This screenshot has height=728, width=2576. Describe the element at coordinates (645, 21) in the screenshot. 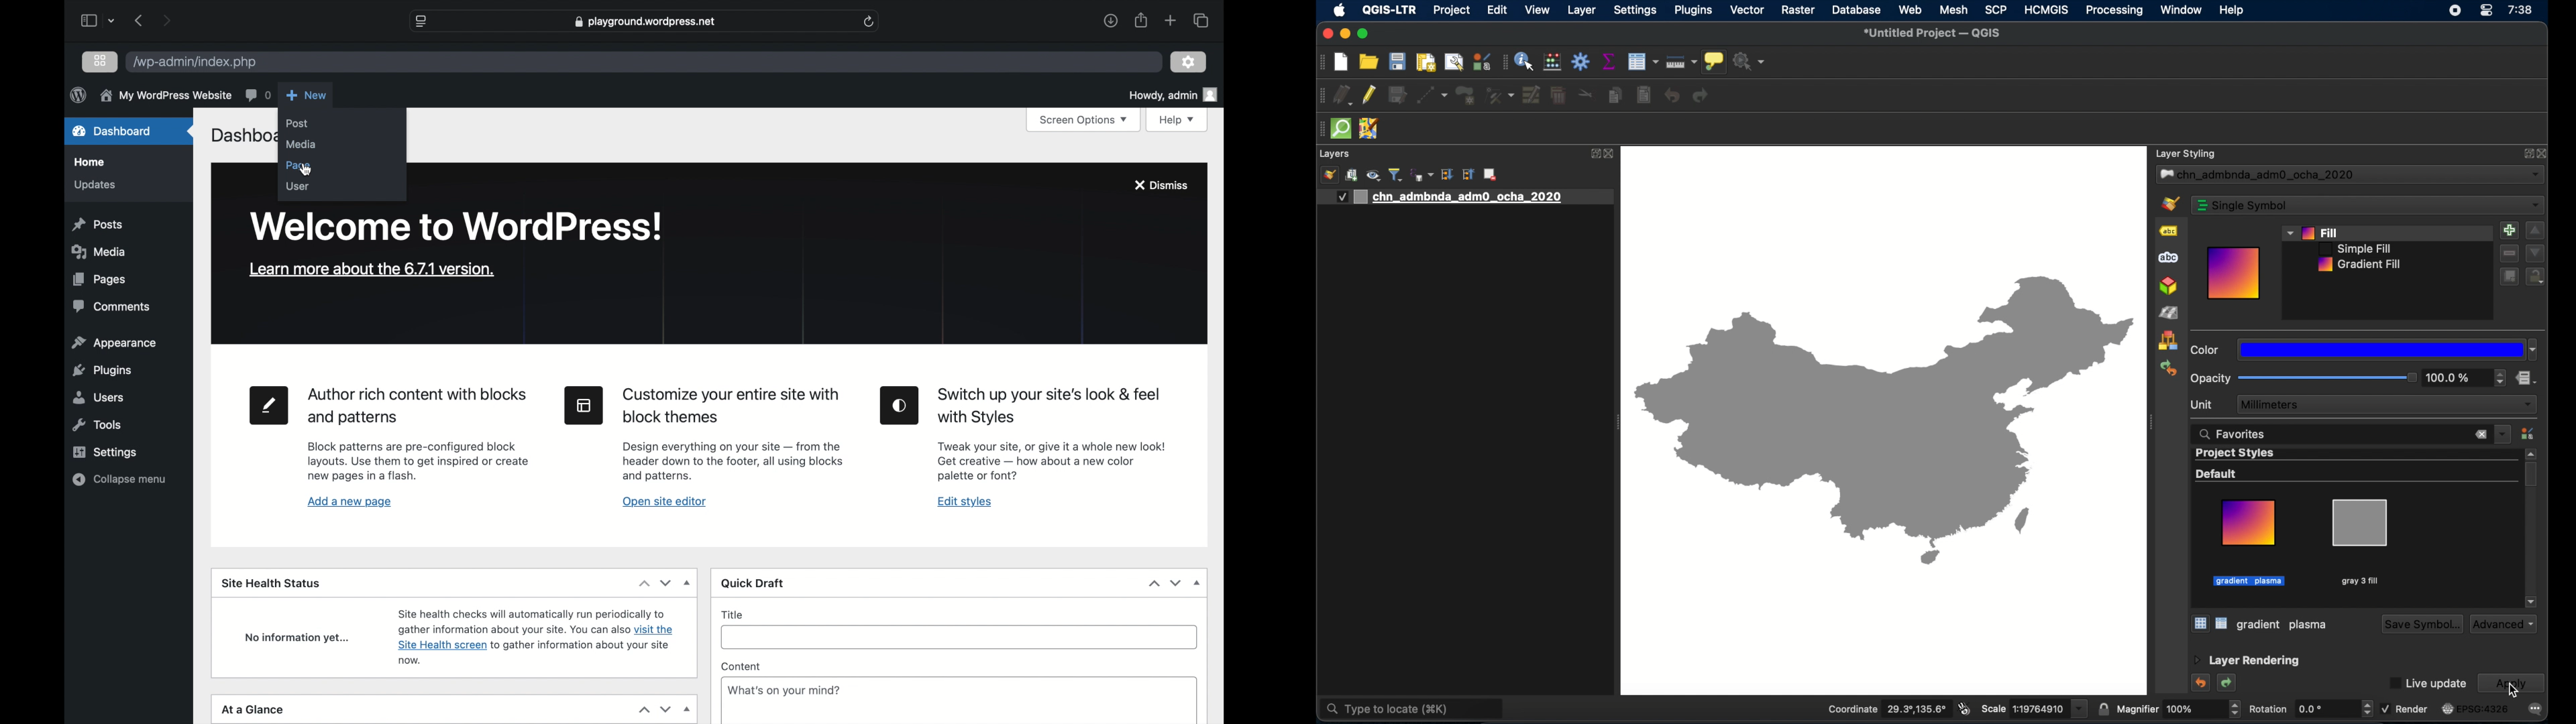

I see `web address` at that location.